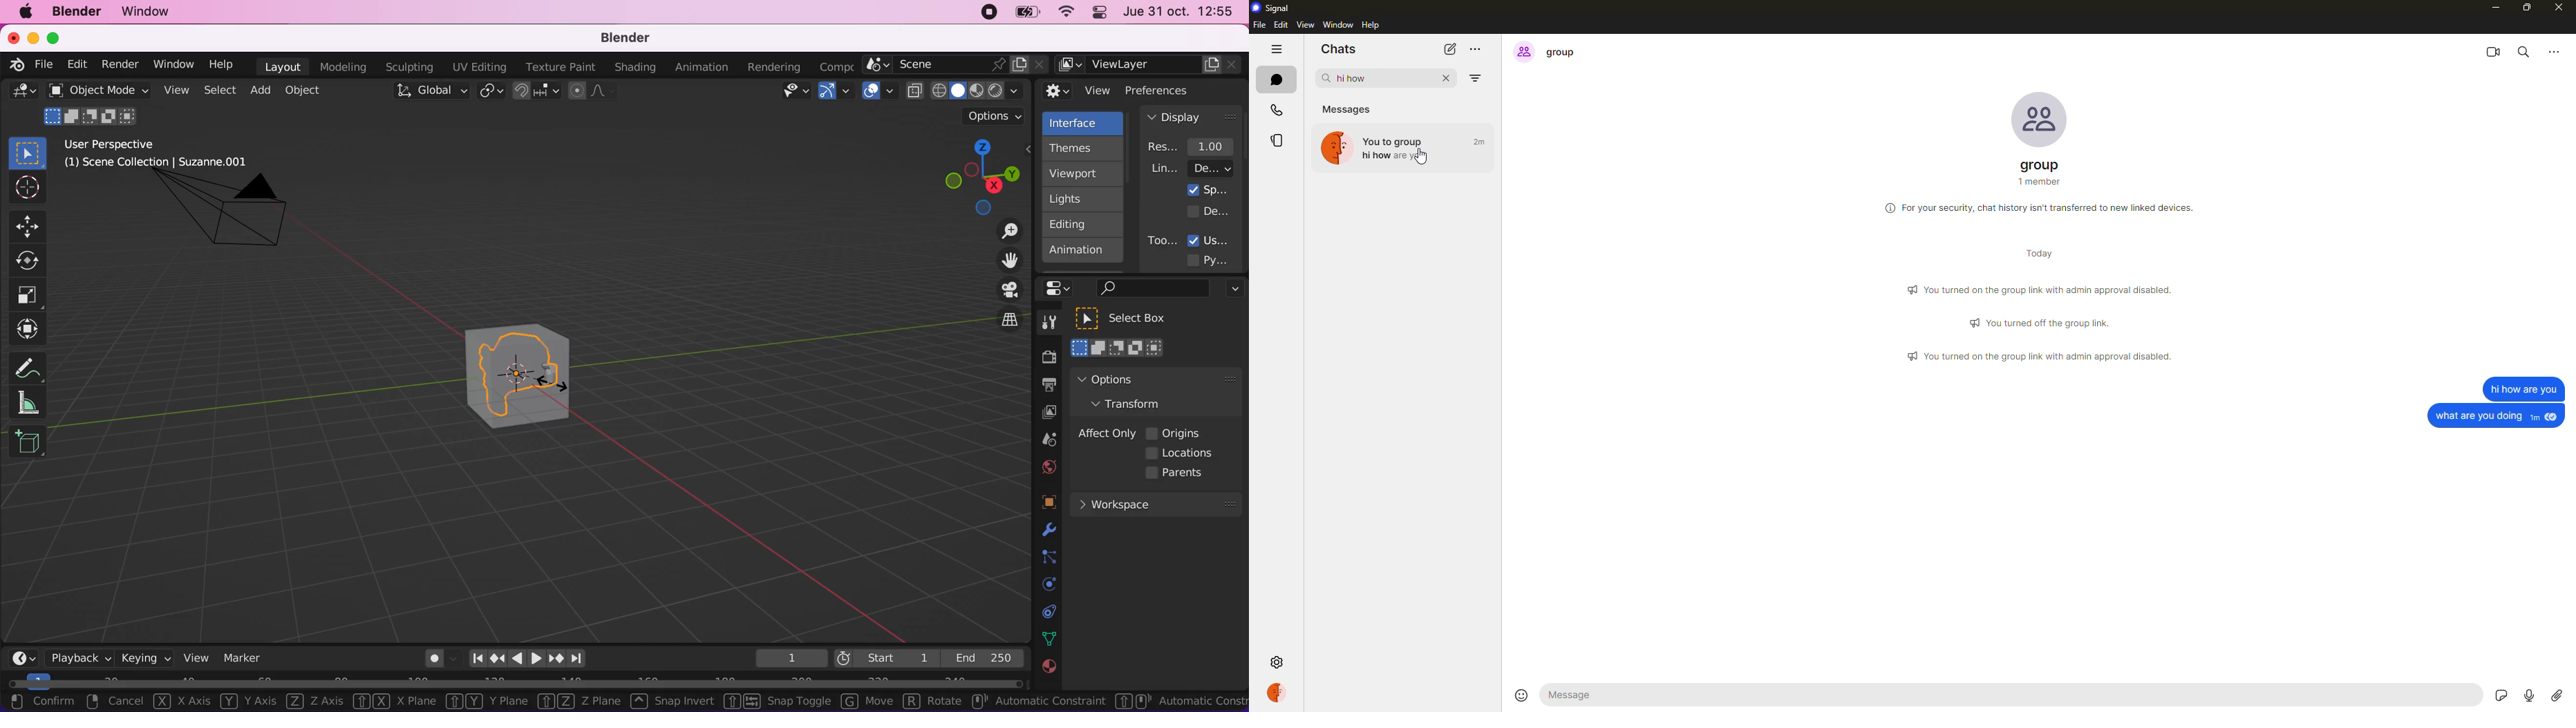 The height and width of the screenshot is (728, 2576). I want to click on , so click(32, 225).